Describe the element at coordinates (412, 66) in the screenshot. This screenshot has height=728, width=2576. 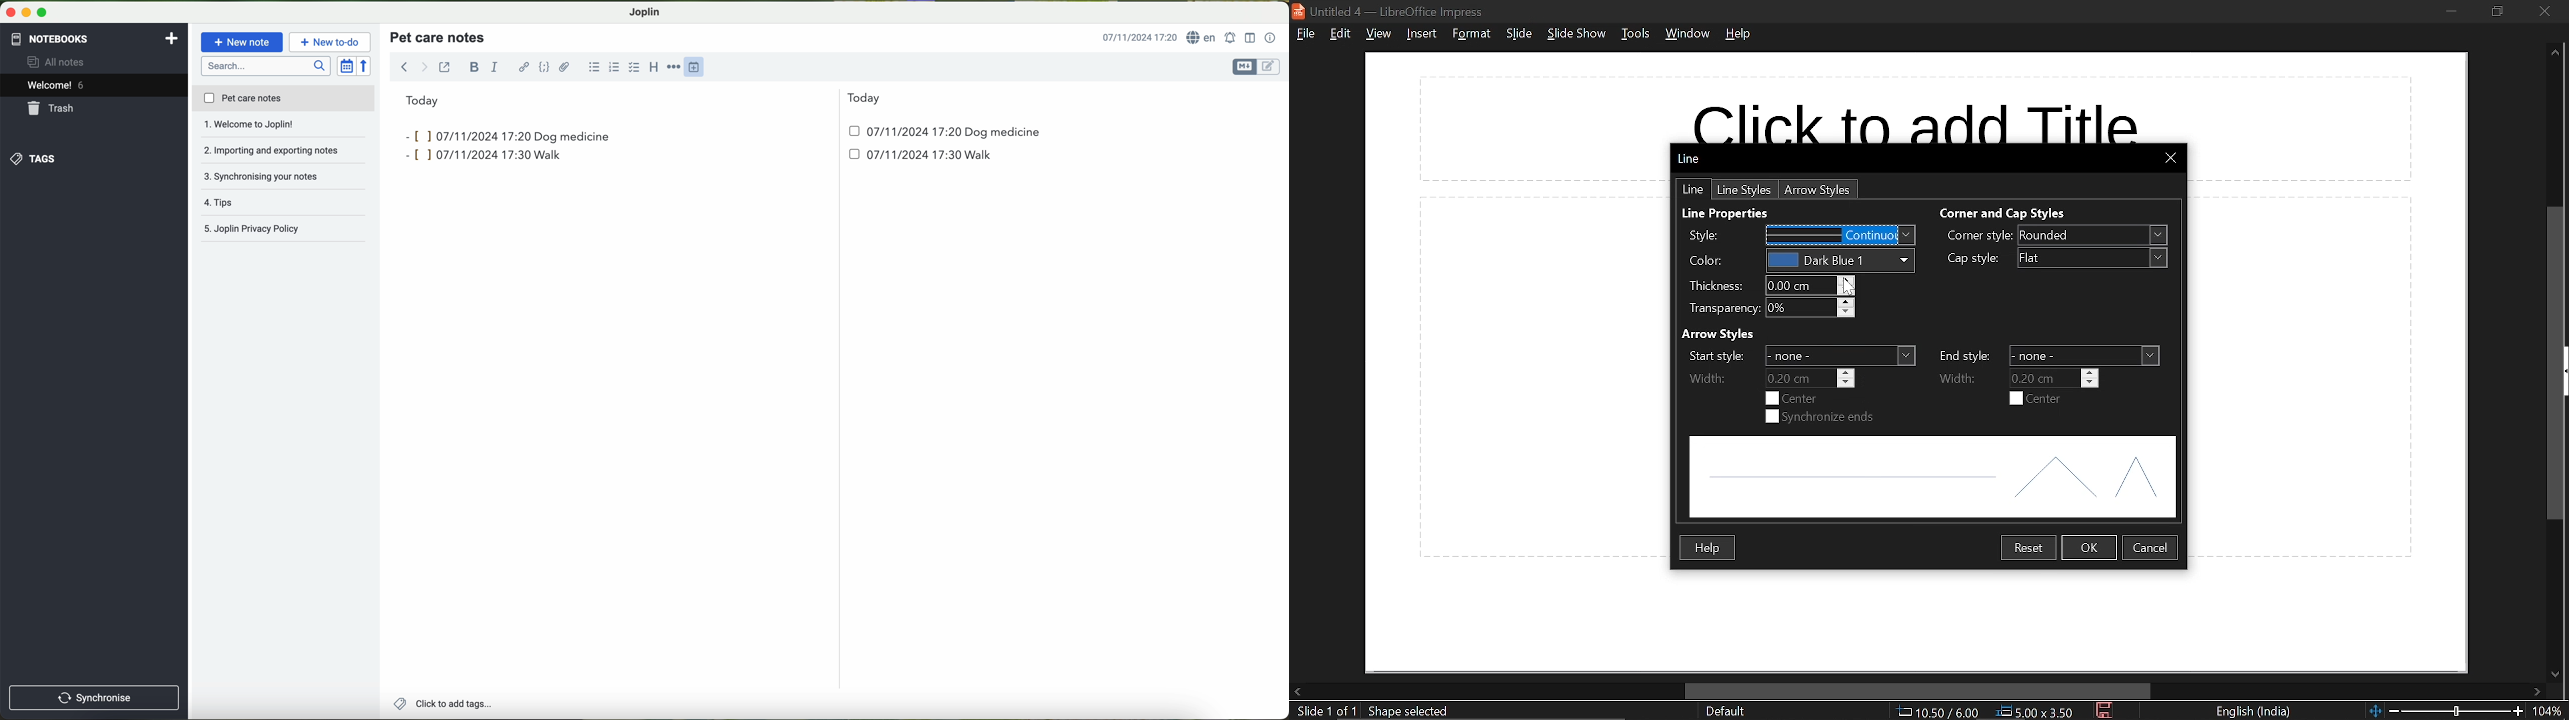
I see `navigation arrows` at that location.